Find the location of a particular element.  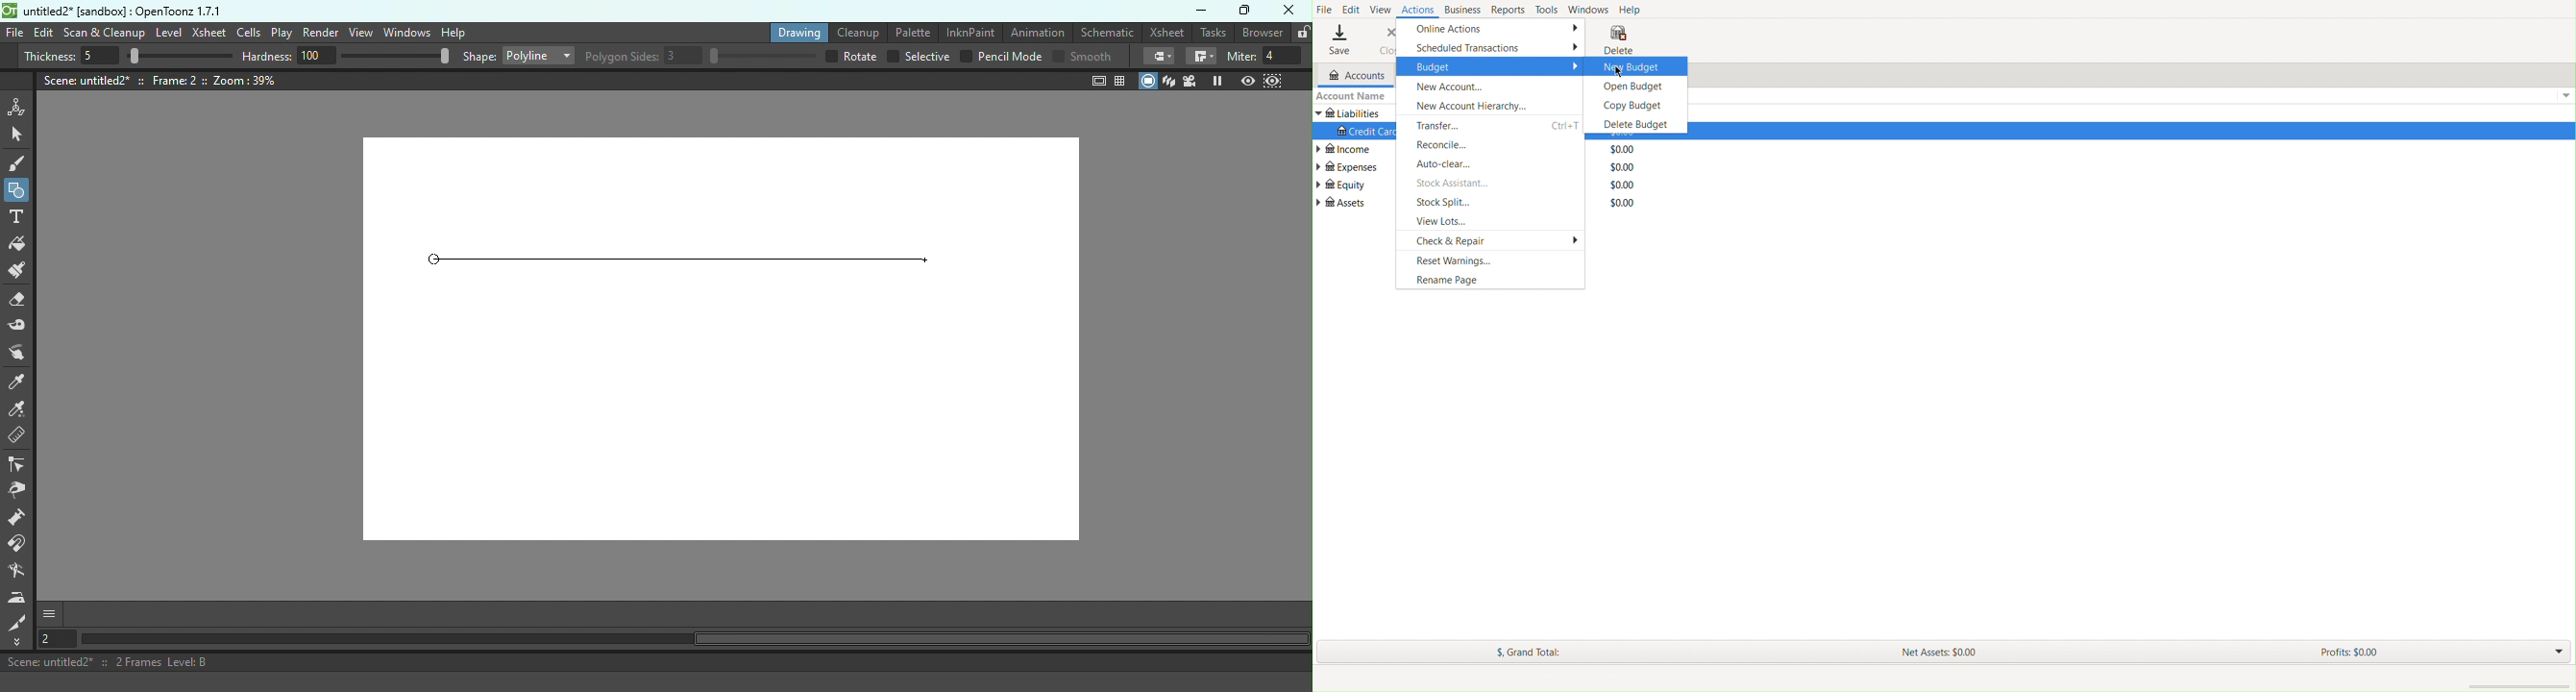

Field guide is located at coordinates (1121, 80).